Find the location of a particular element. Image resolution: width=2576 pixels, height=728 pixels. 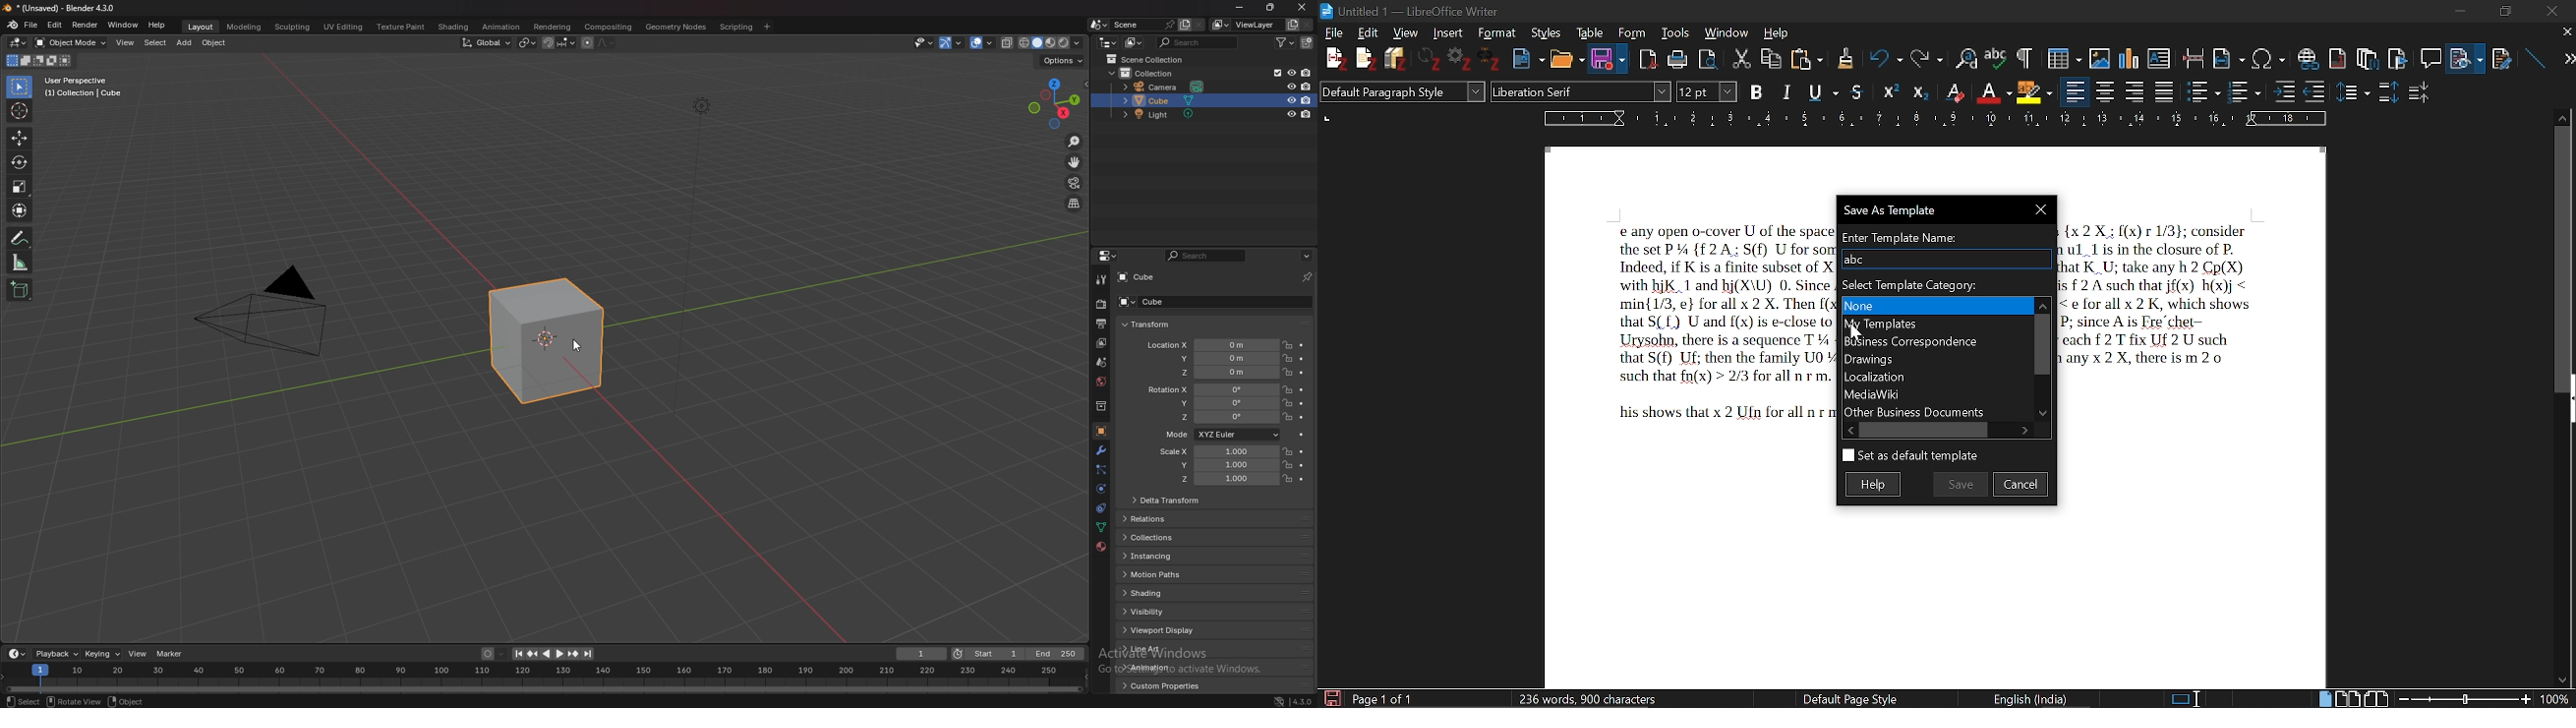

motion paths is located at coordinates (1176, 574).